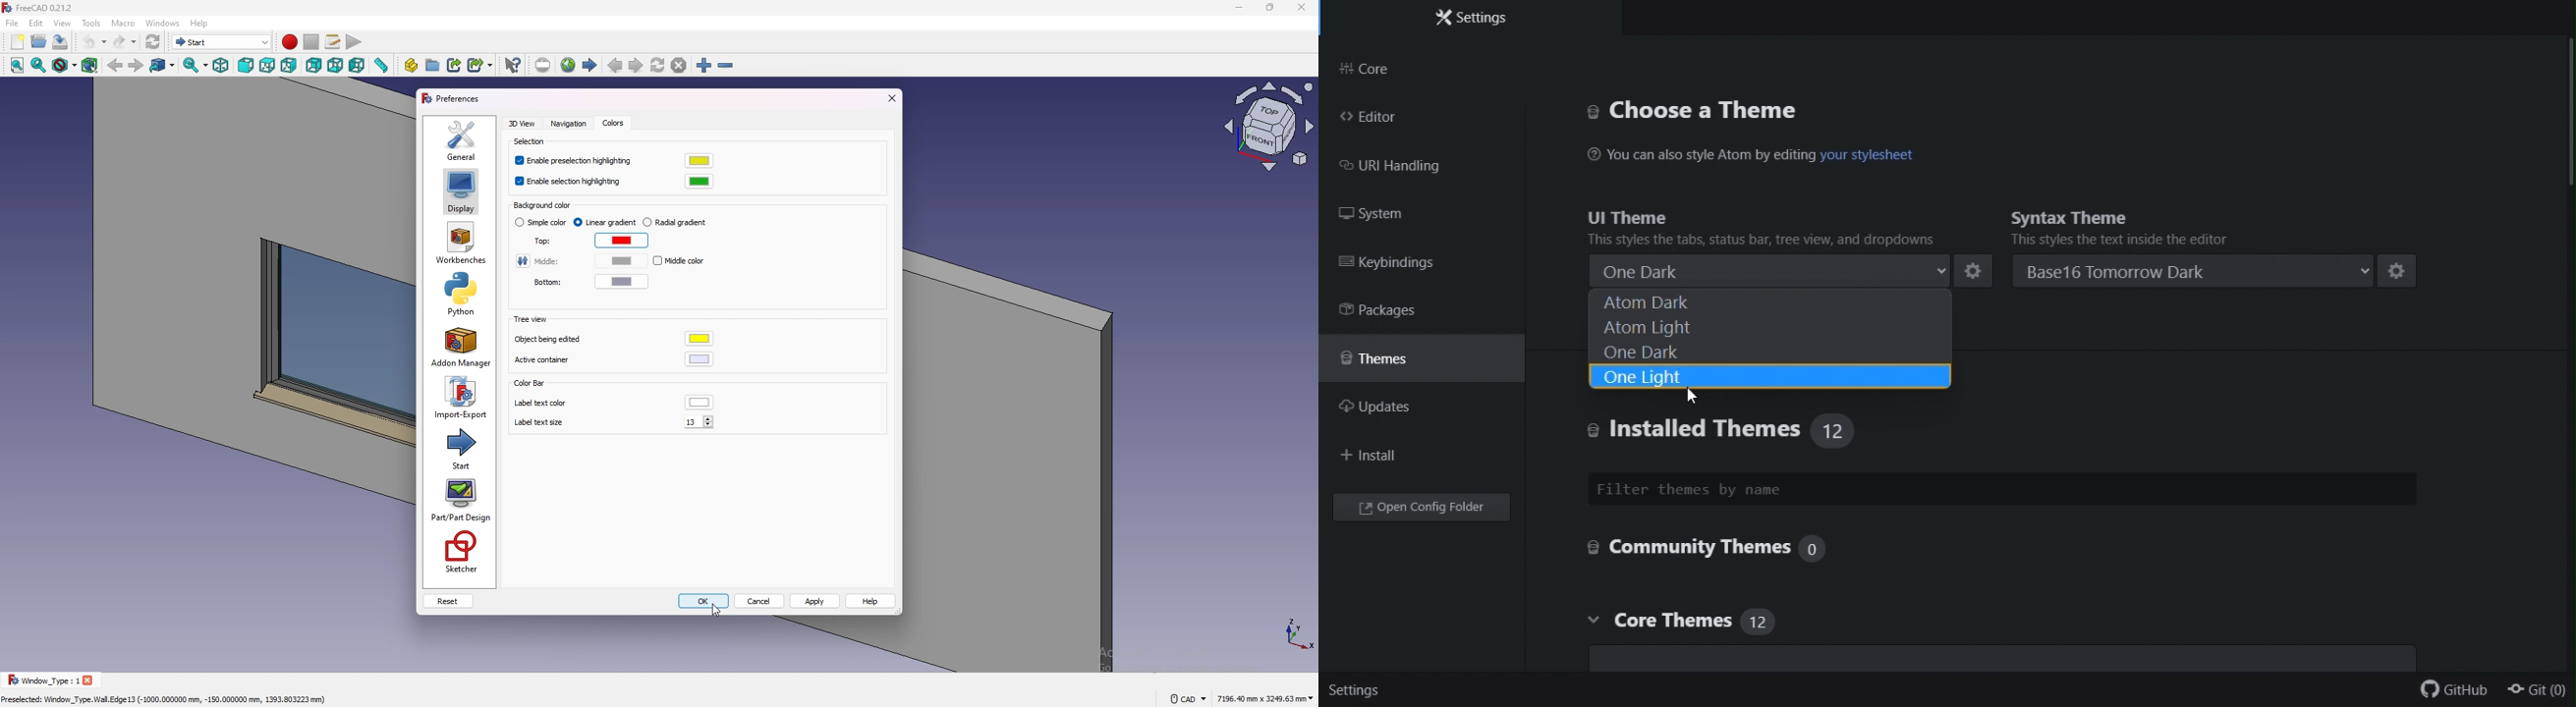 The height and width of the screenshot is (728, 2576). Describe the element at coordinates (1767, 239) in the screenshot. I see `This styles the tabs, status bar, tree view, and dropdowns` at that location.